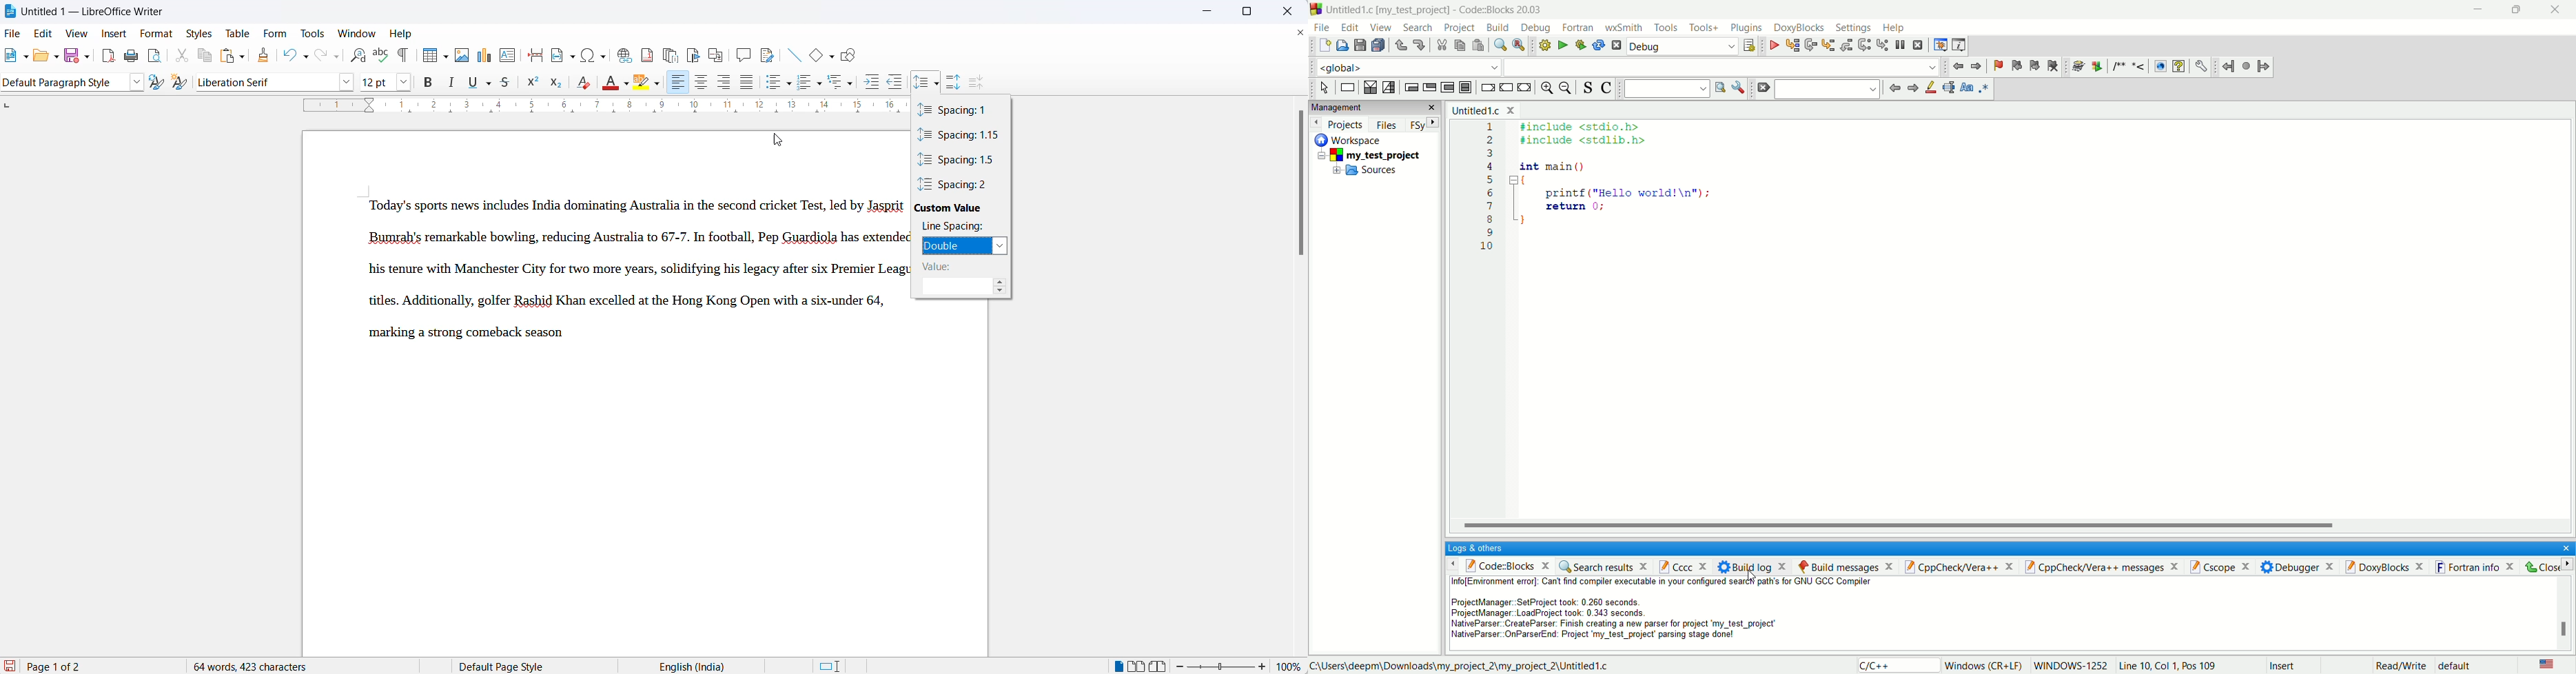 This screenshot has width=2576, height=700. I want to click on maximize, so click(2518, 9).